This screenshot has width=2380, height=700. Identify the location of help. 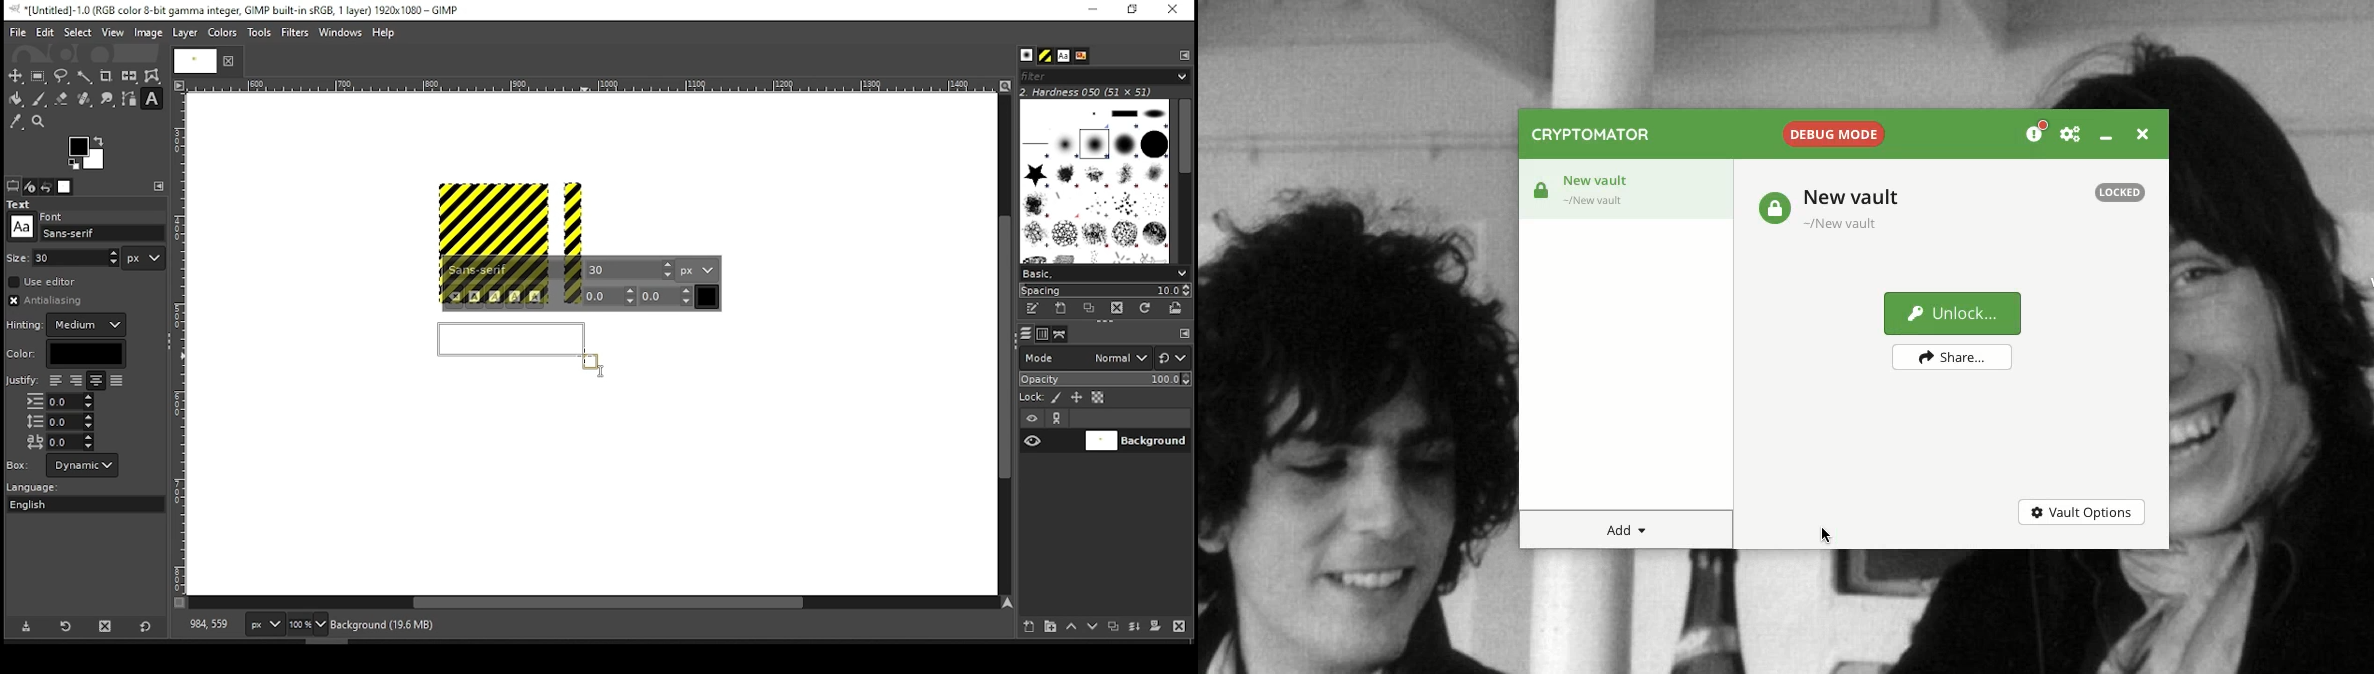
(384, 34).